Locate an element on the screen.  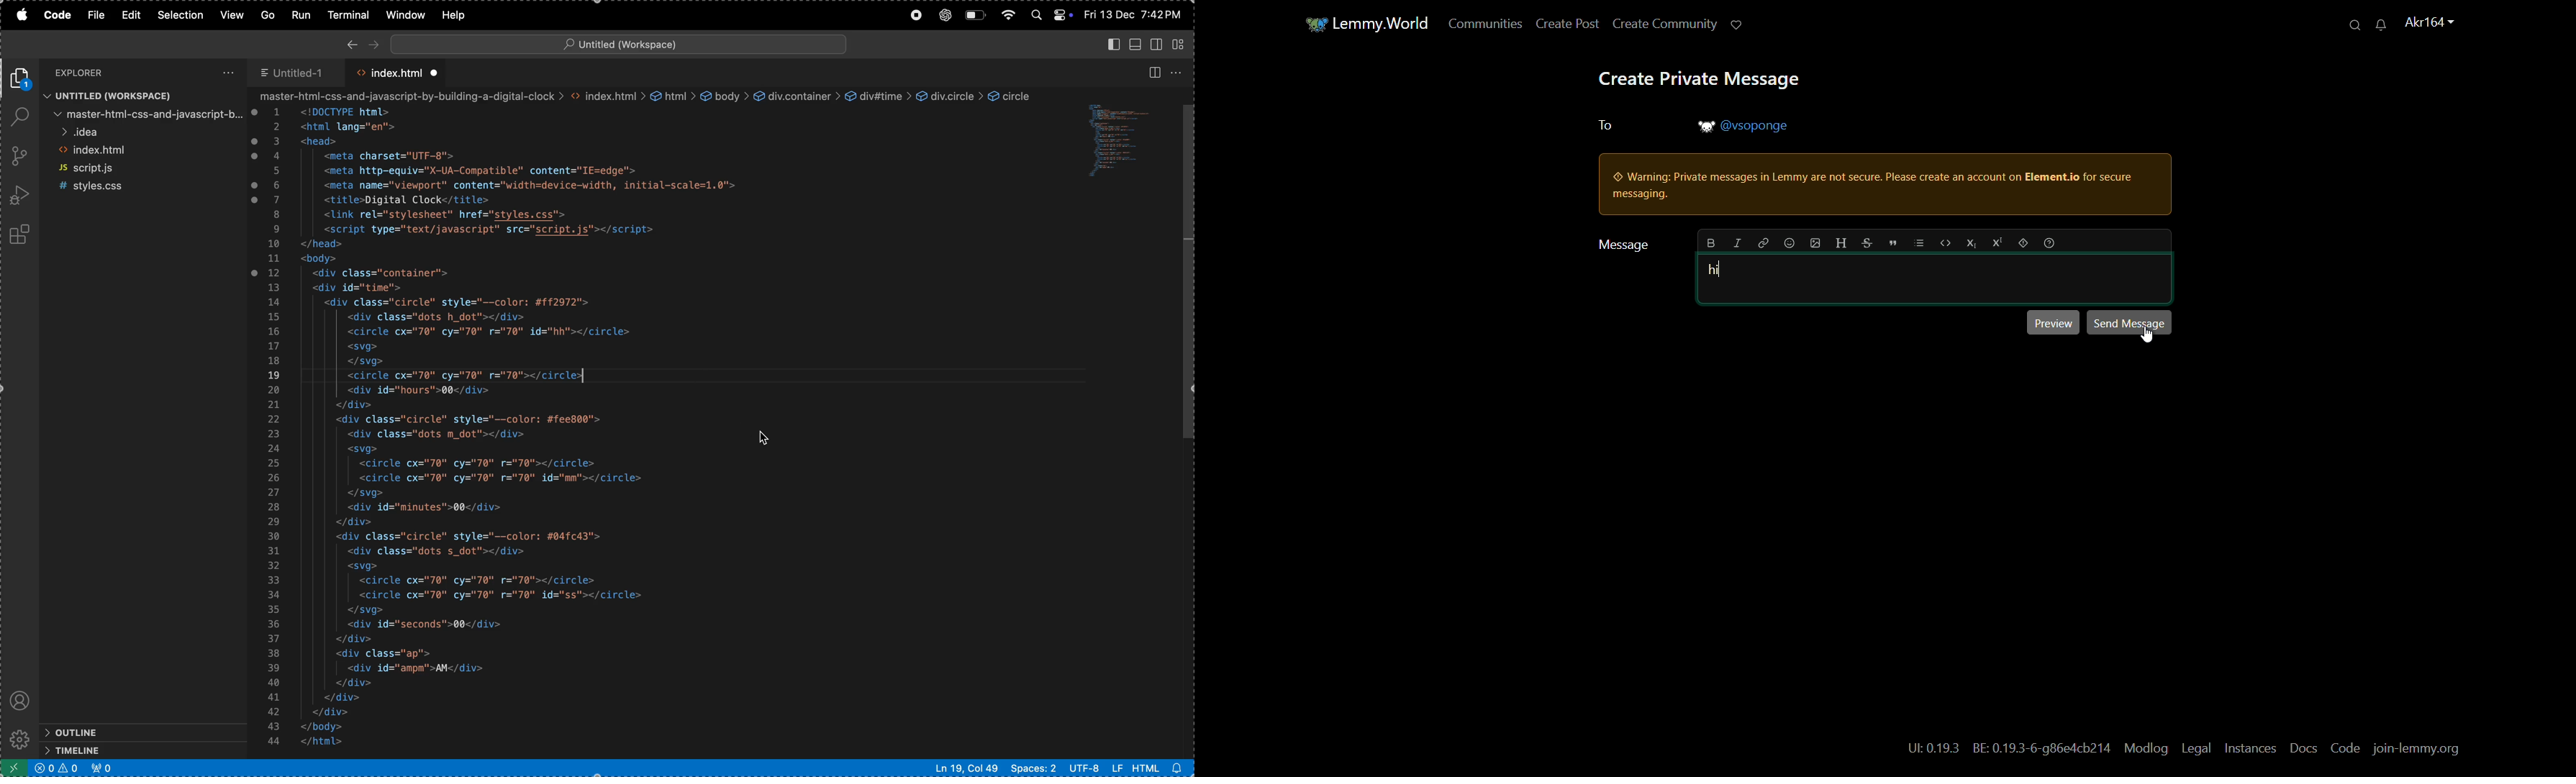
bold is located at coordinates (1710, 244).